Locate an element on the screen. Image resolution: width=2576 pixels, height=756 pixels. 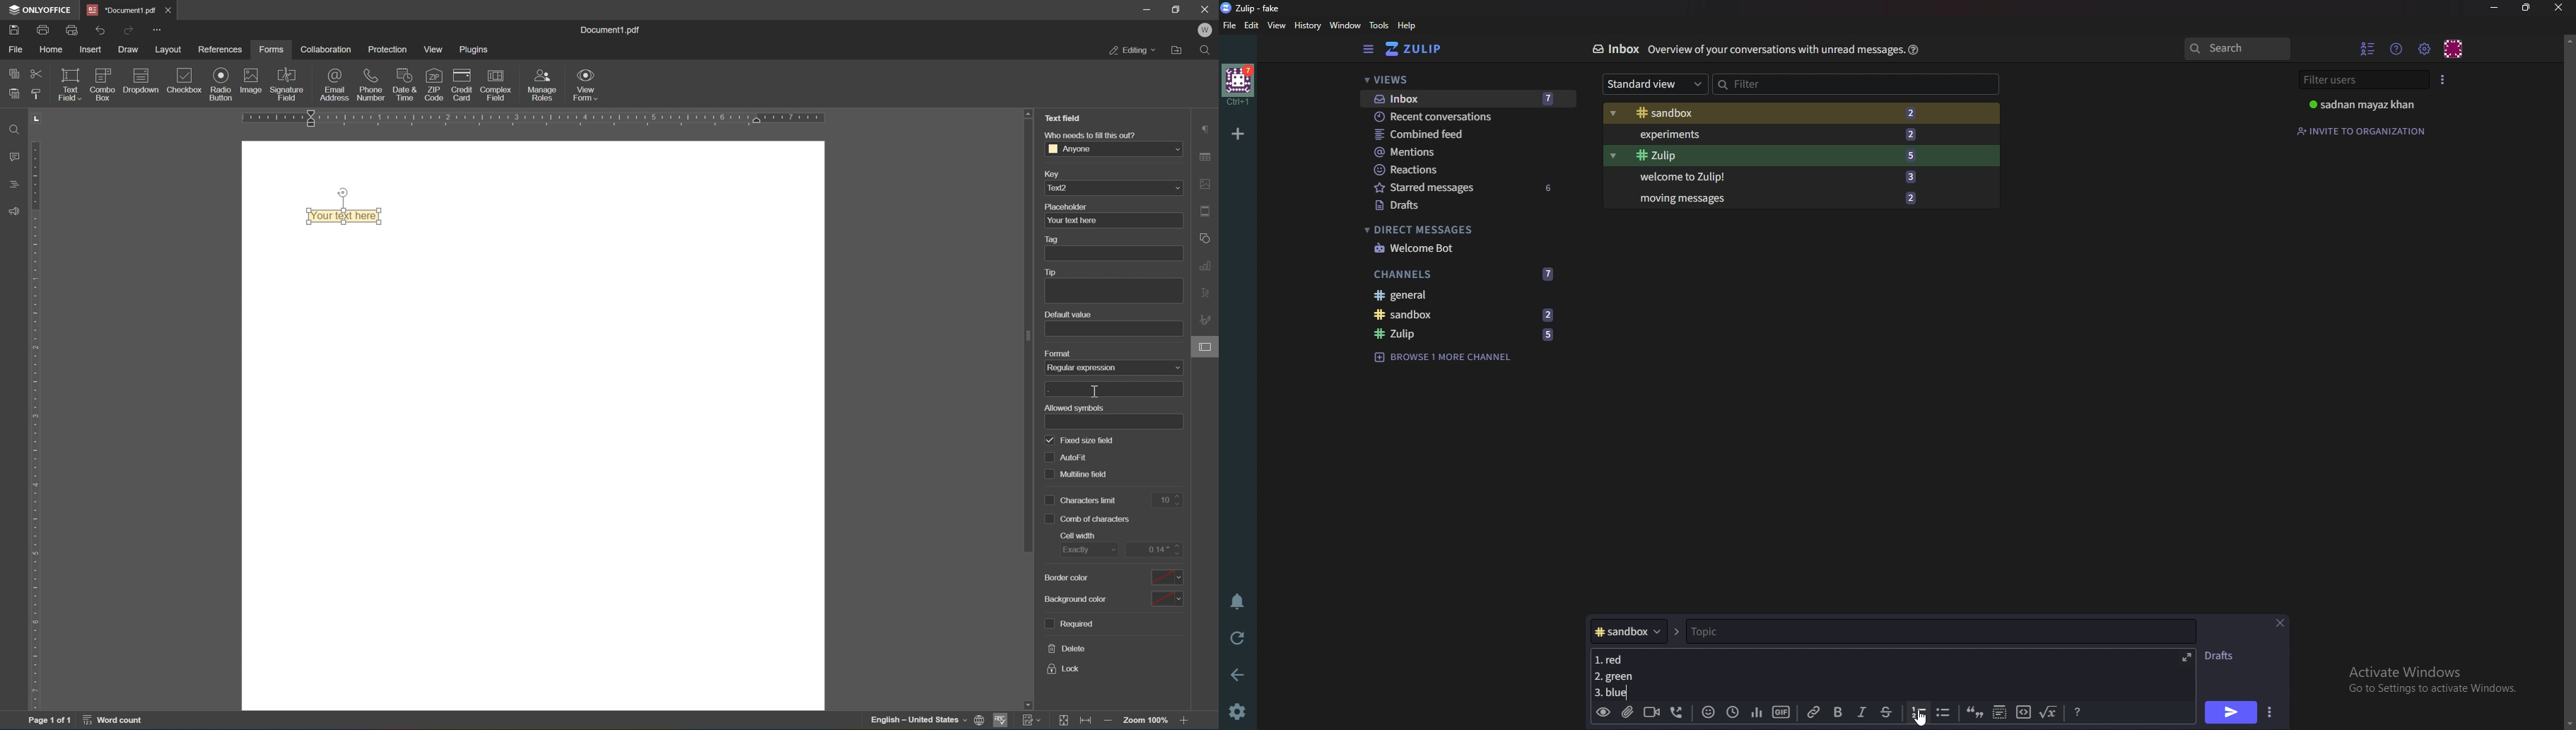
copy style is located at coordinates (35, 96).